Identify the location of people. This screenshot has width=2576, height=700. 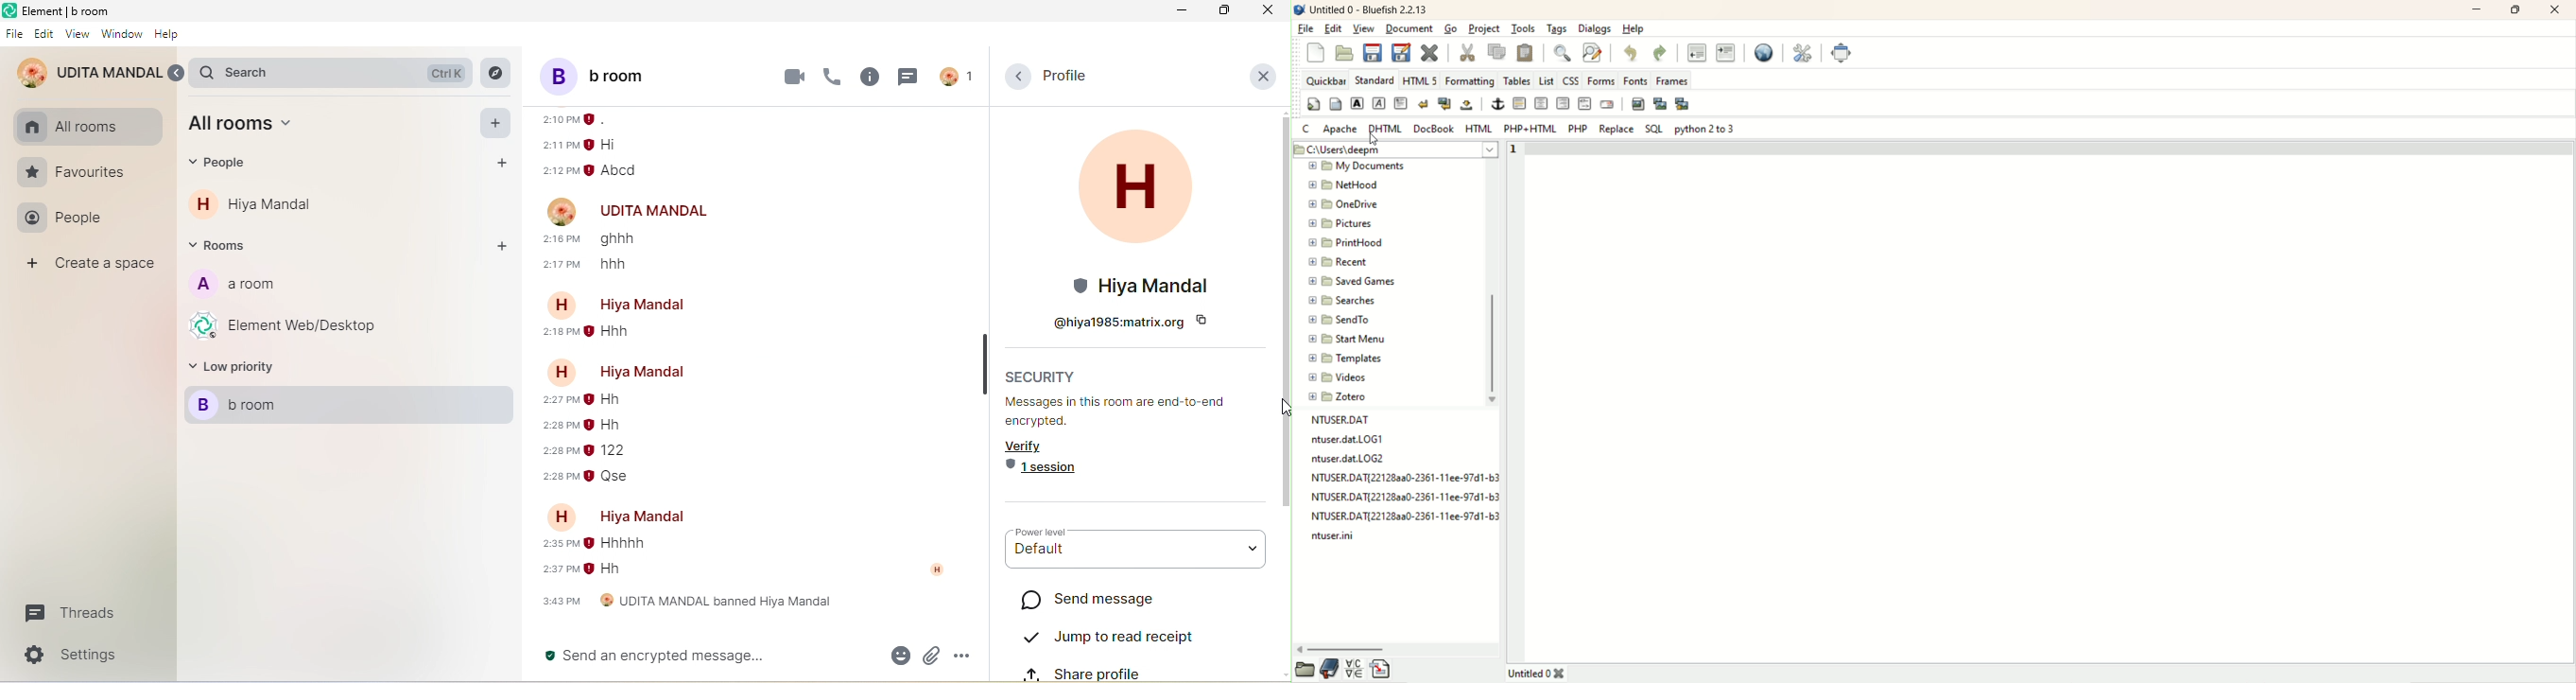
(226, 165).